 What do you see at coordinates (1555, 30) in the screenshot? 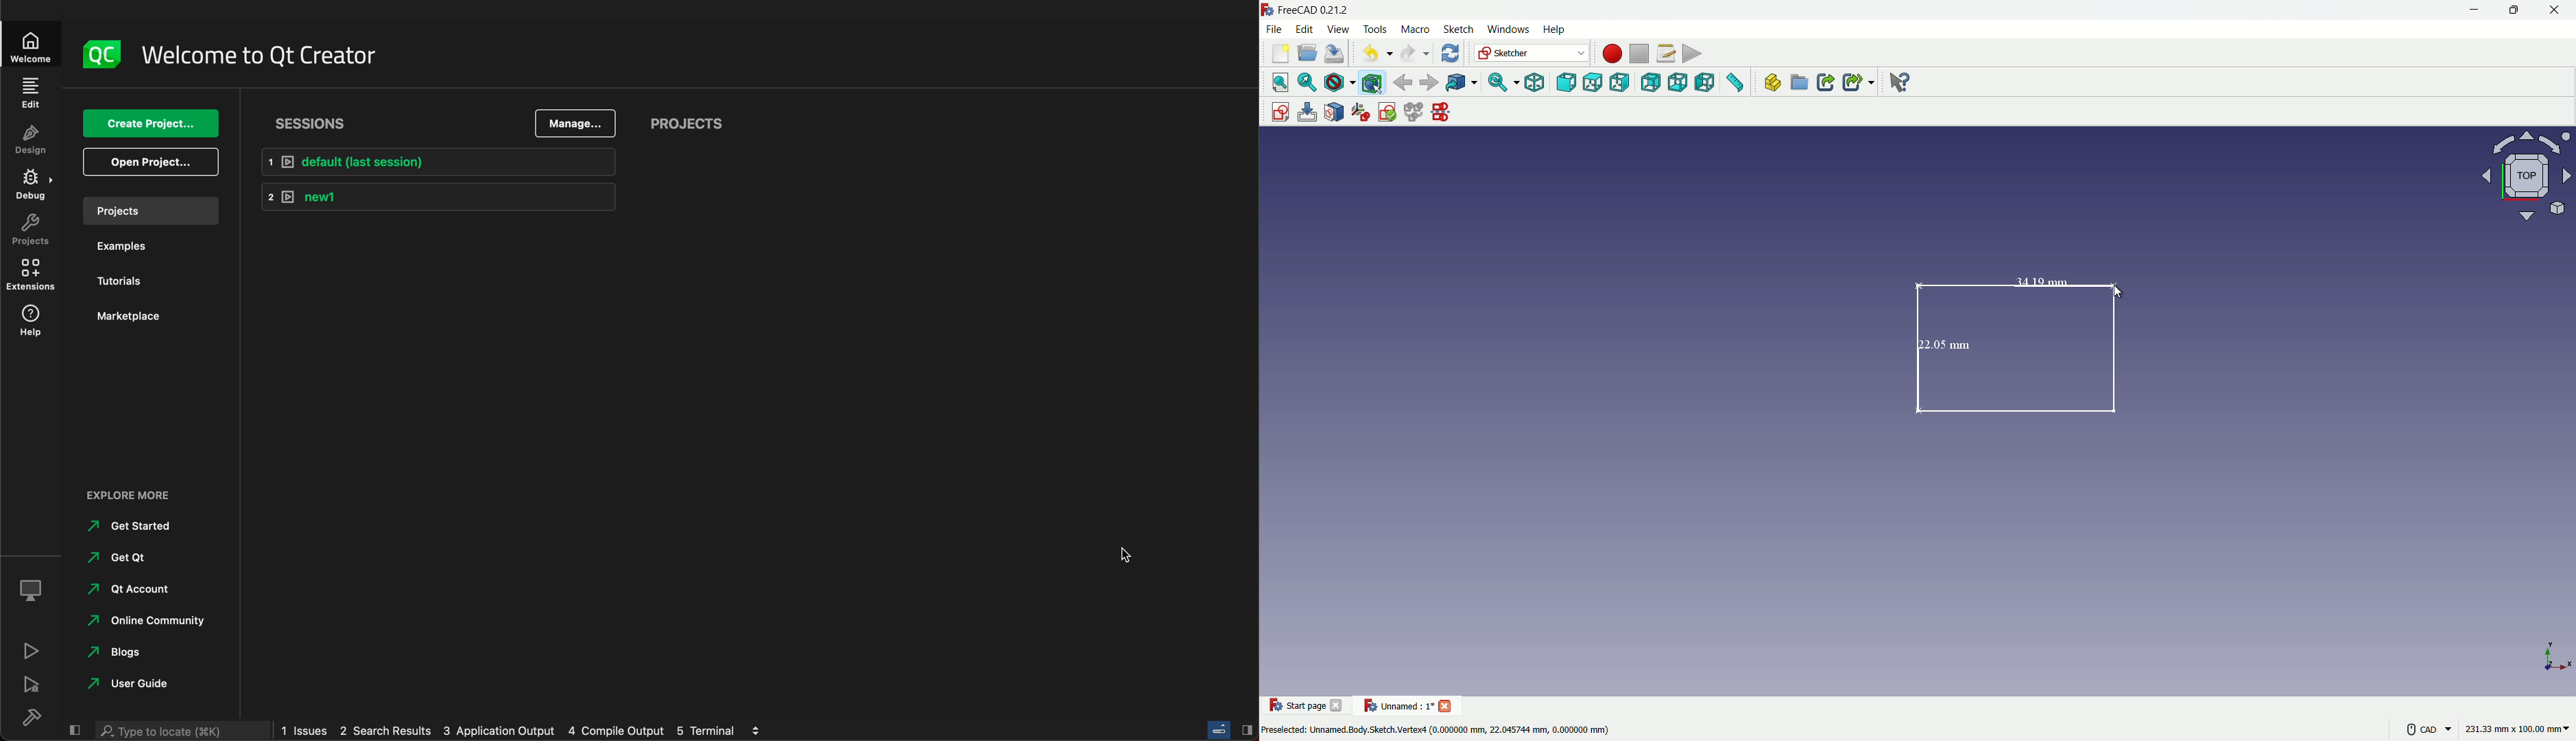
I see `help menu` at bounding box center [1555, 30].